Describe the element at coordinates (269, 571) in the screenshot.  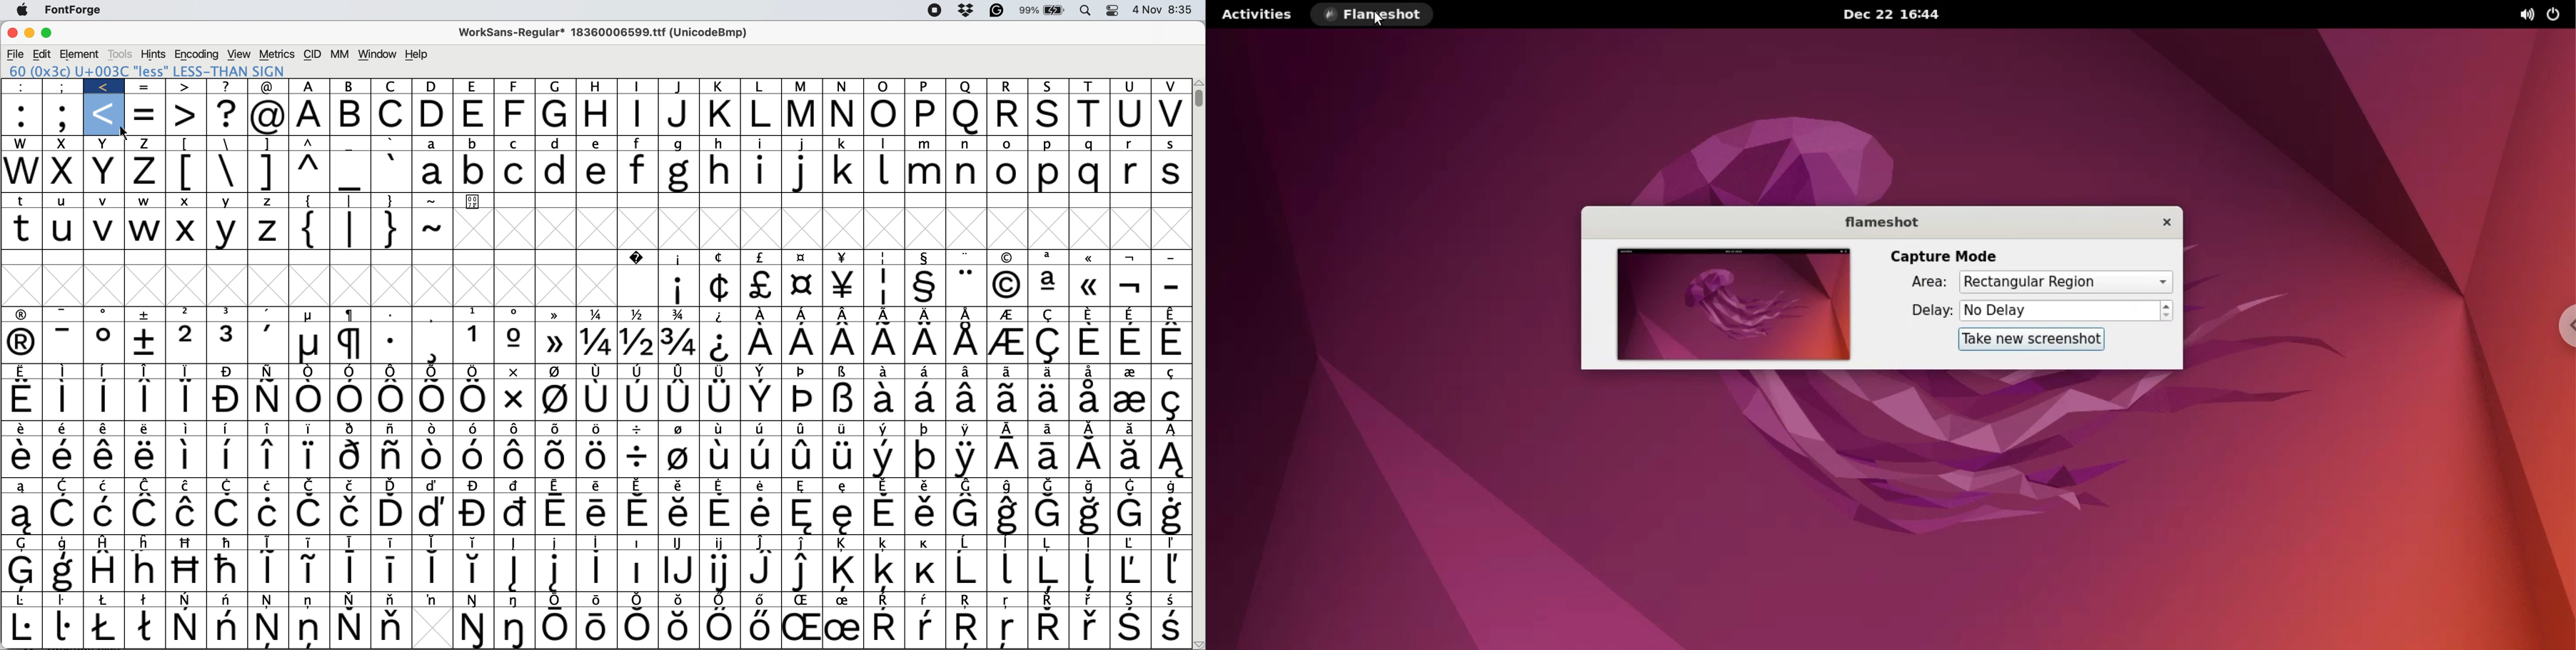
I see `Symbol` at that location.